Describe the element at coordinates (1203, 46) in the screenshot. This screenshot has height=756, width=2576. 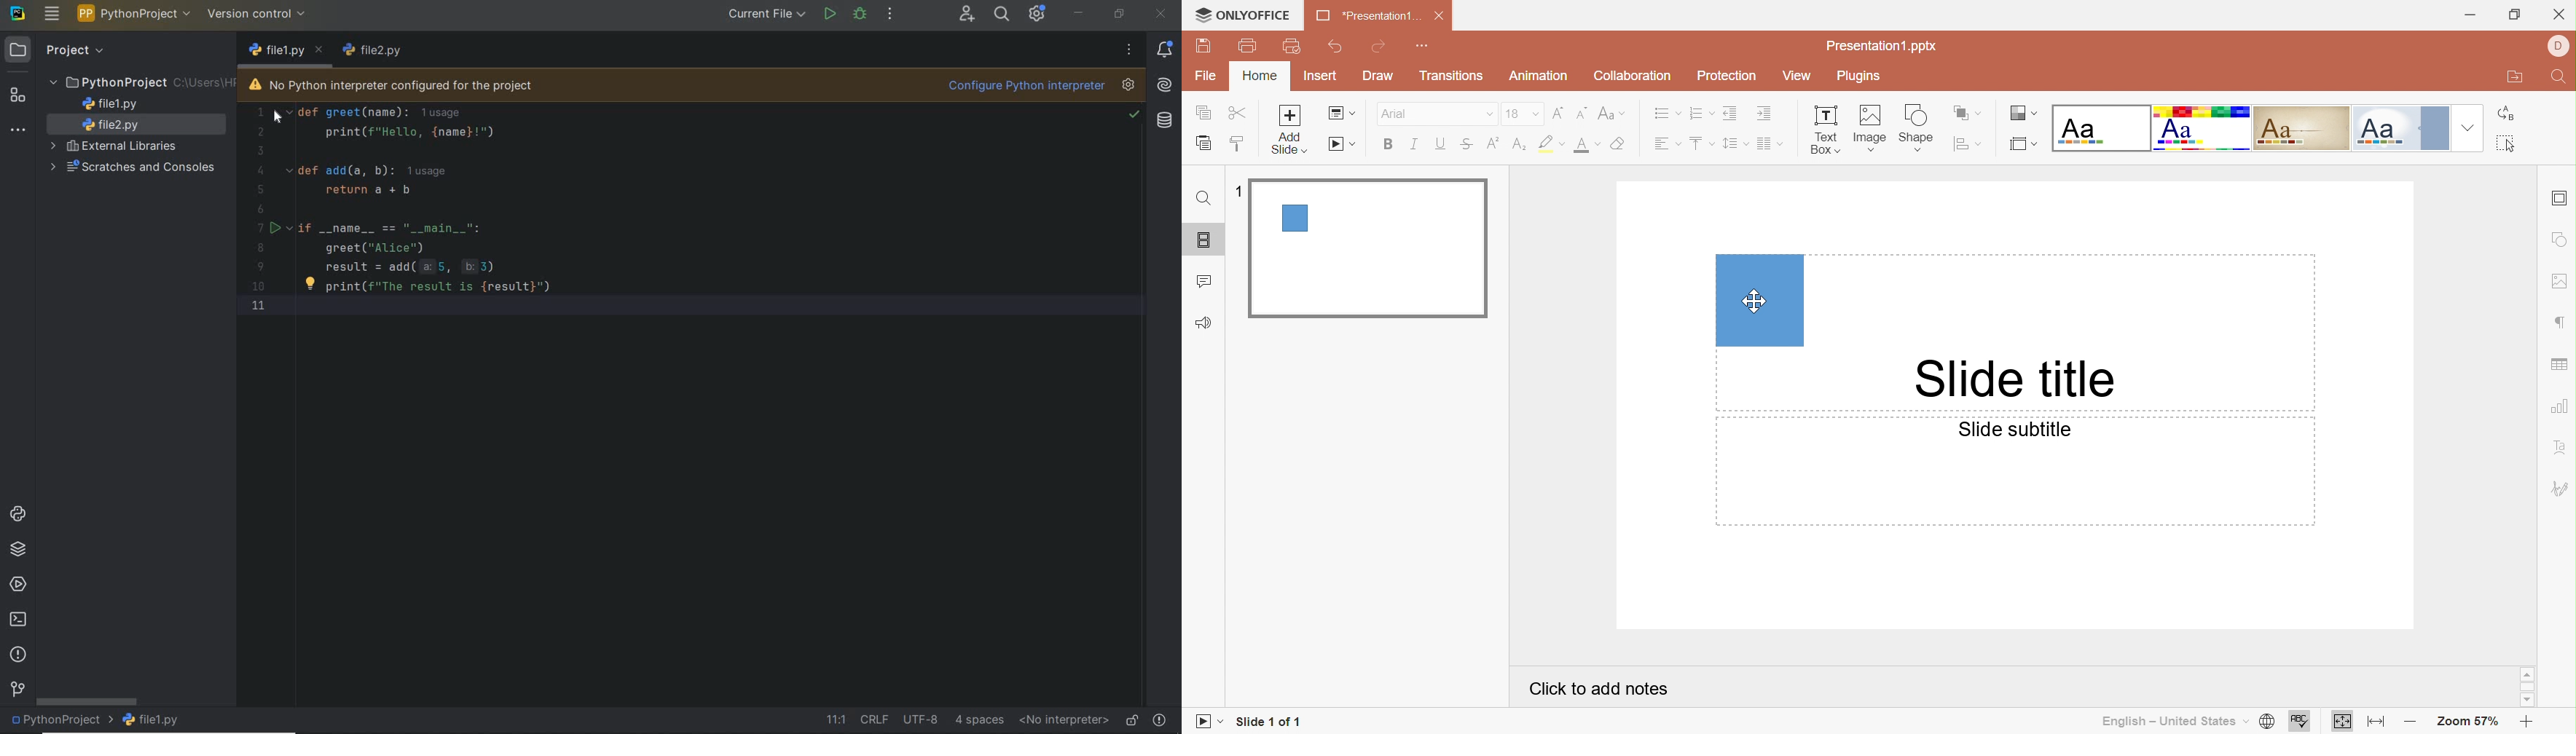
I see `Save` at that location.